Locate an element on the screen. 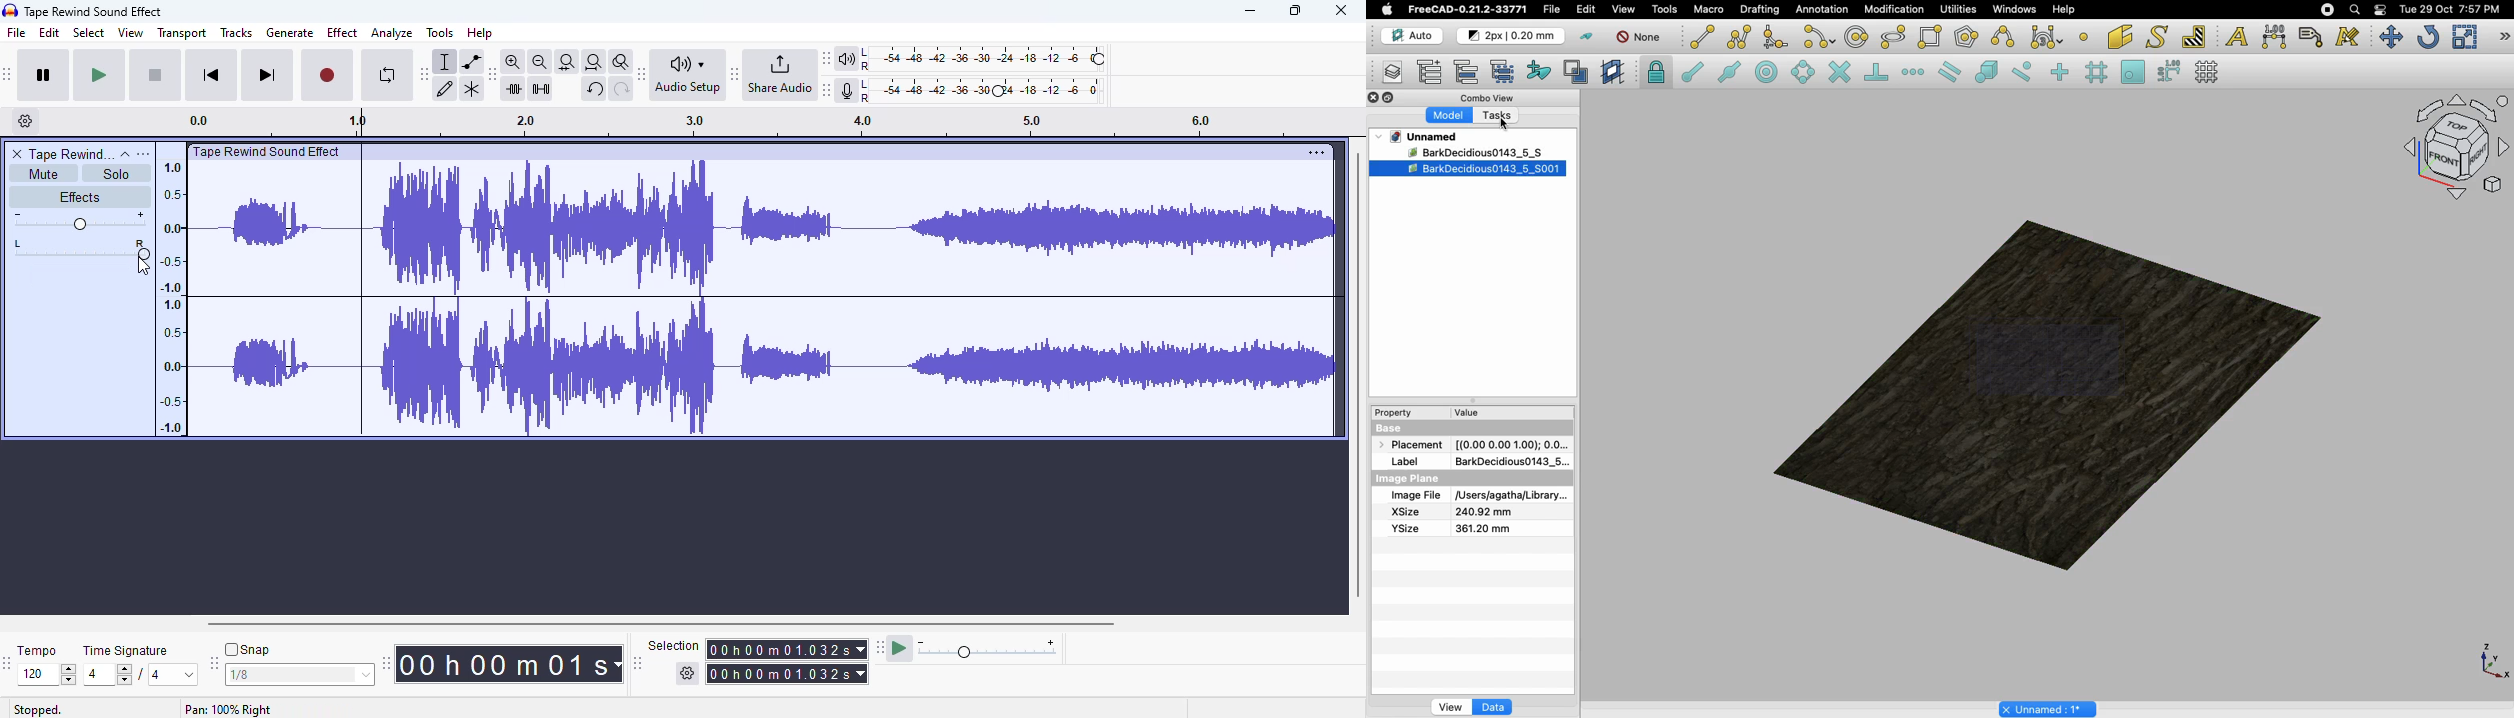  generate is located at coordinates (290, 33).